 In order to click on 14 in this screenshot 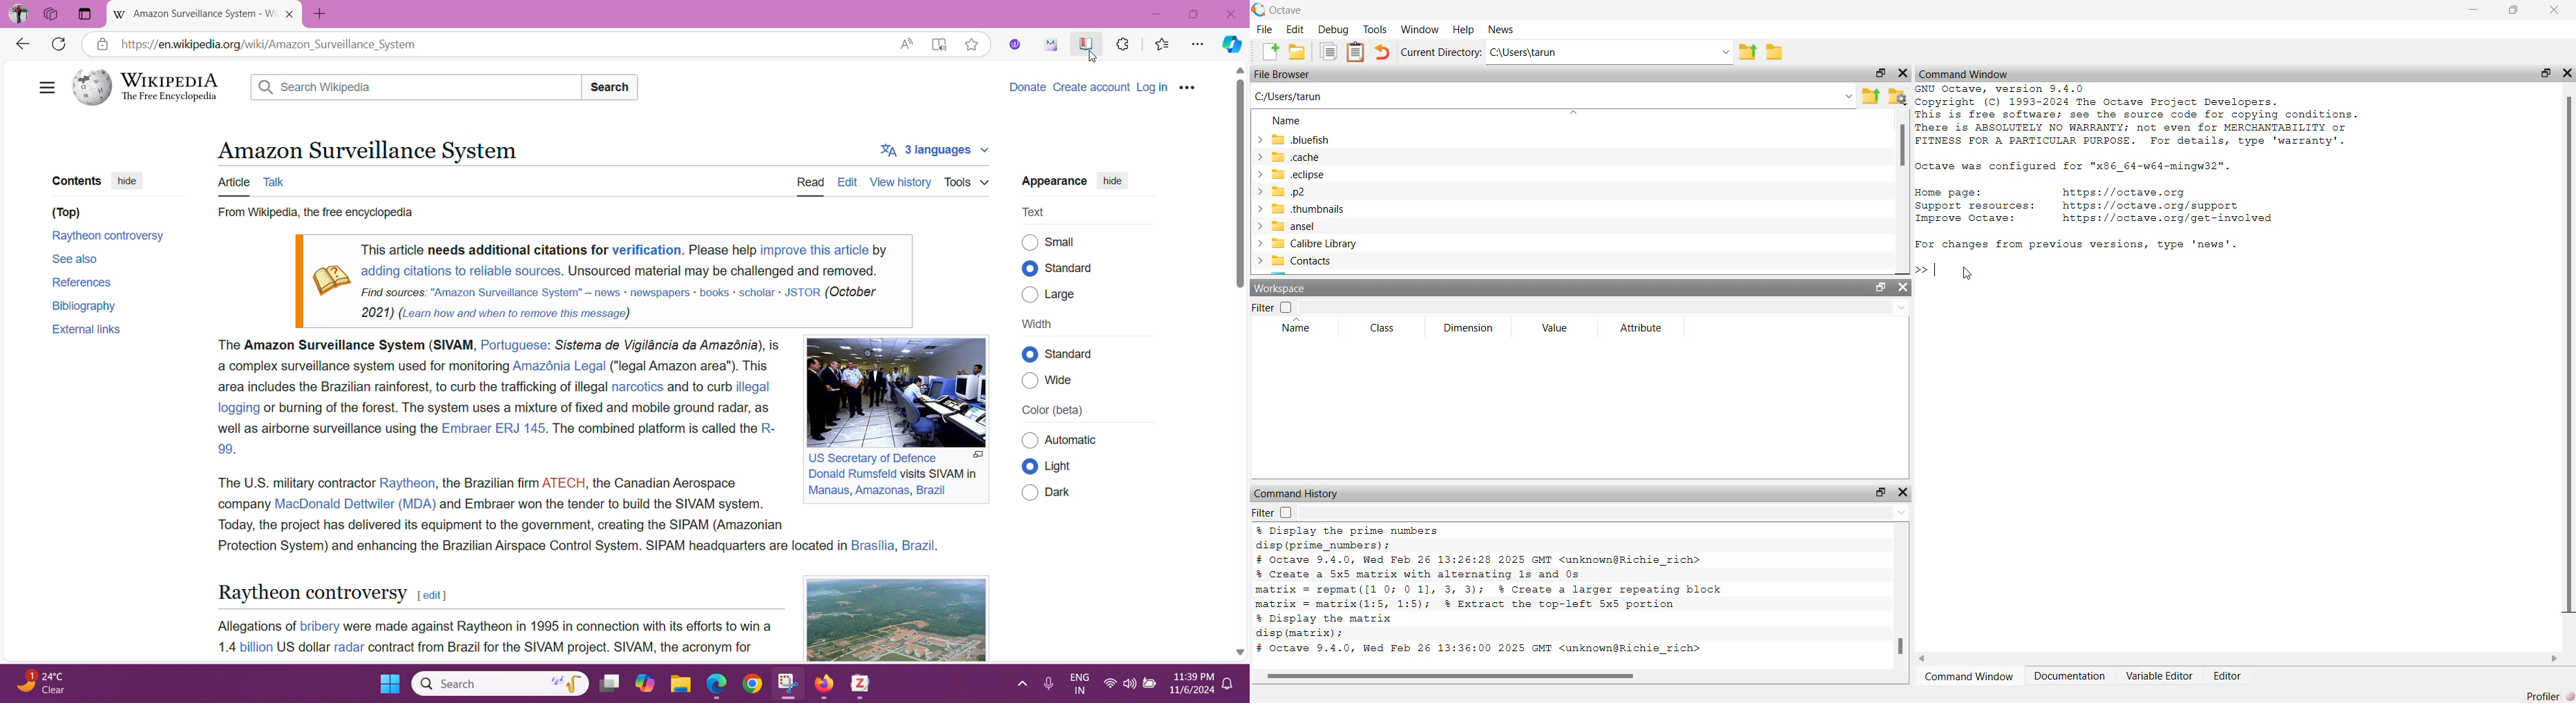, I will do `click(223, 646)`.